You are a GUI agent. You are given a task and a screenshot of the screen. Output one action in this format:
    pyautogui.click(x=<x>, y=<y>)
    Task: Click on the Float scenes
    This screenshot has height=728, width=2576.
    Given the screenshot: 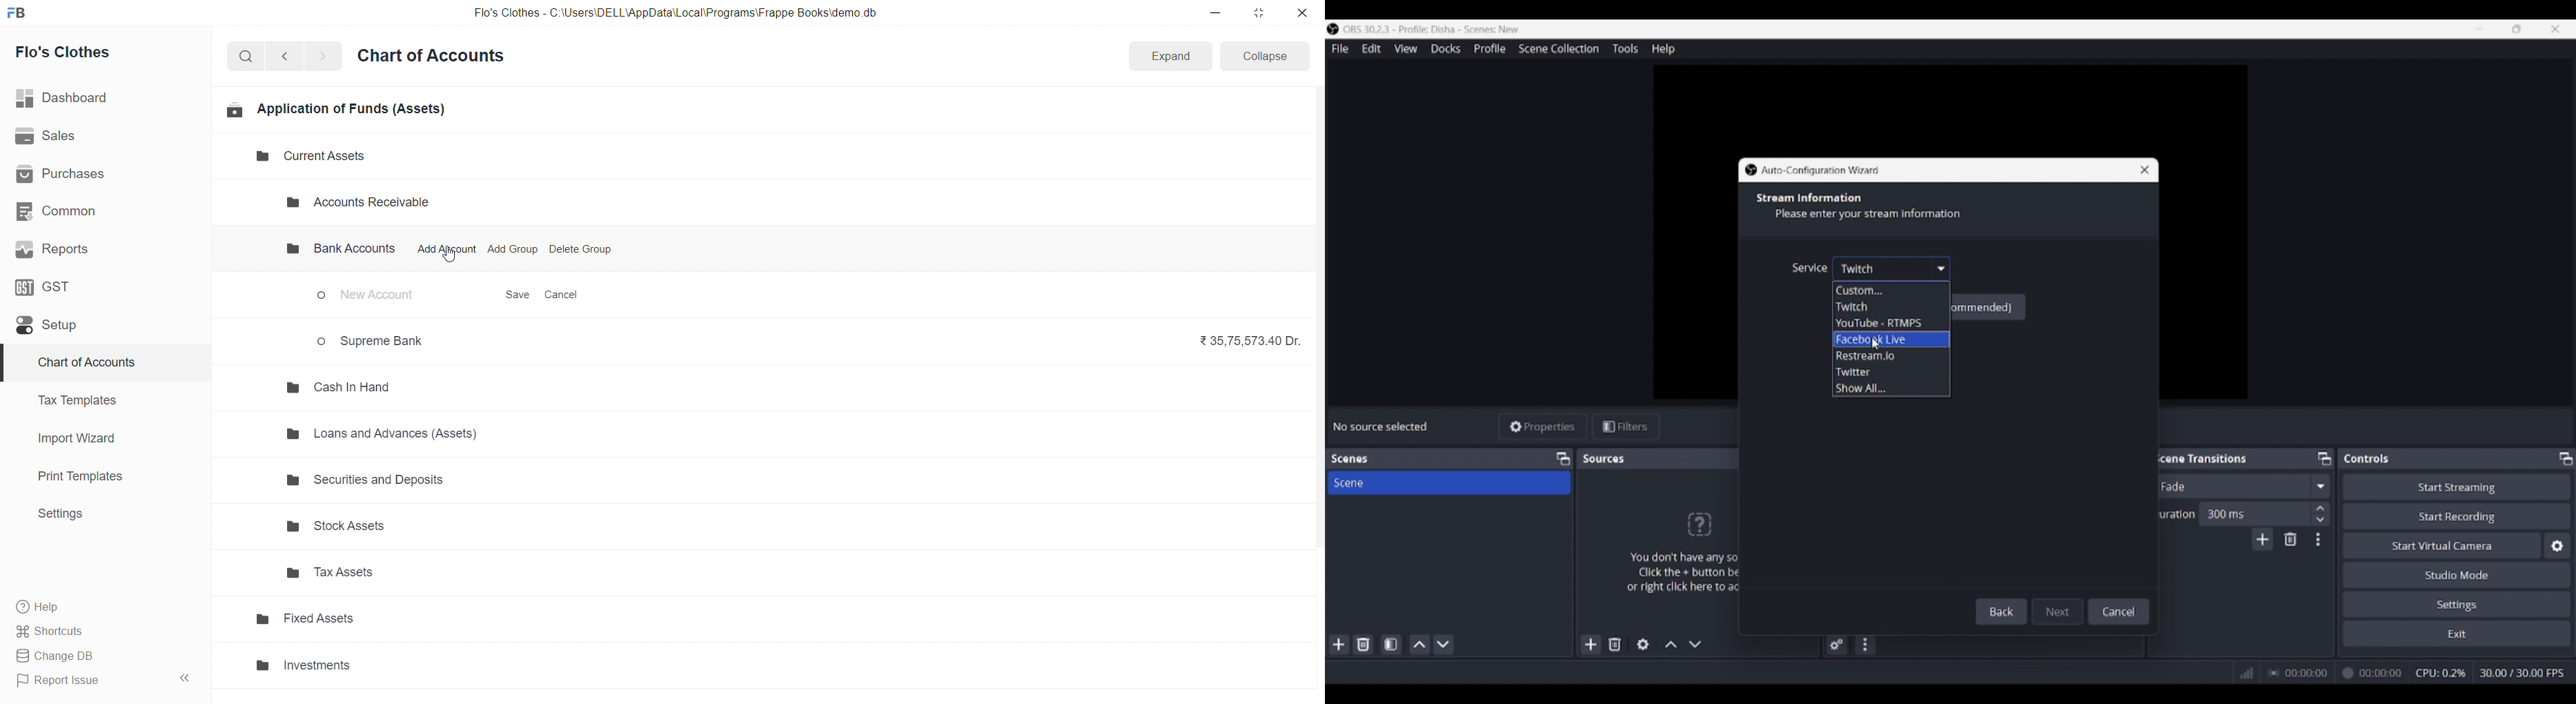 What is the action you would take?
    pyautogui.click(x=1563, y=459)
    